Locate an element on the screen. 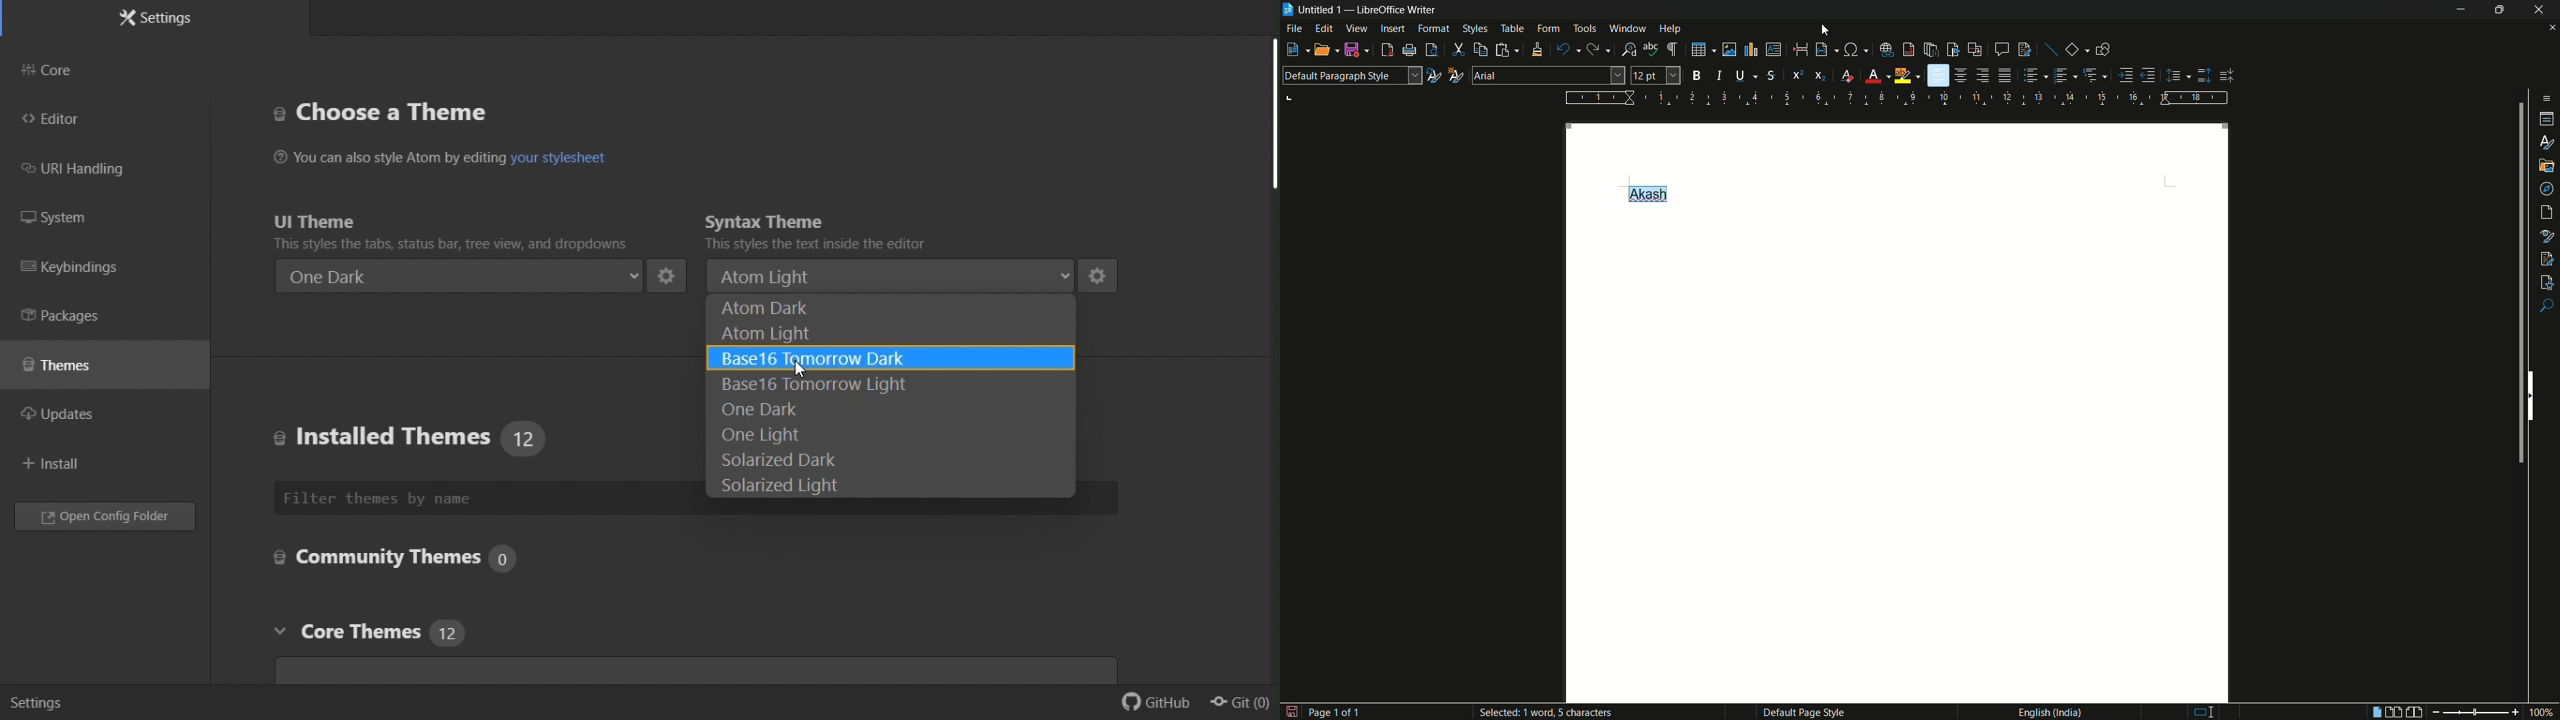 This screenshot has width=2576, height=728. new style from selection is located at coordinates (1454, 74).